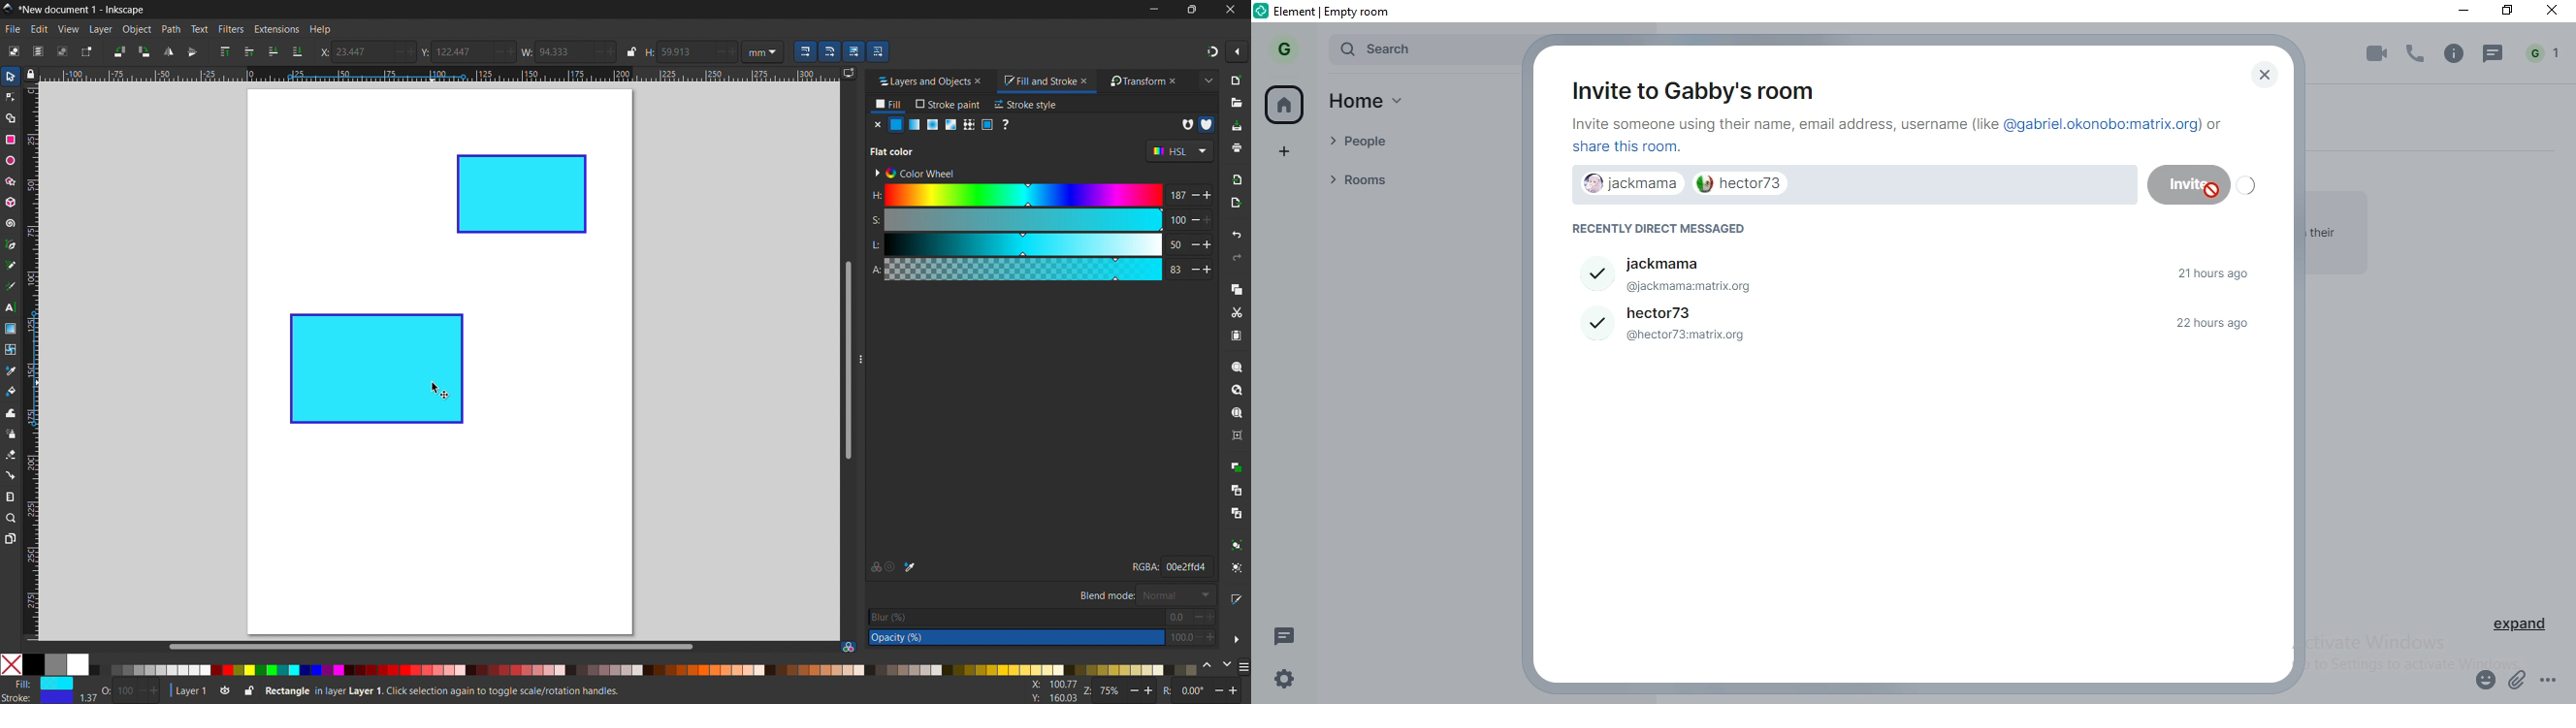 The width and height of the screenshot is (2576, 728). Describe the element at coordinates (231, 29) in the screenshot. I see `filters` at that location.